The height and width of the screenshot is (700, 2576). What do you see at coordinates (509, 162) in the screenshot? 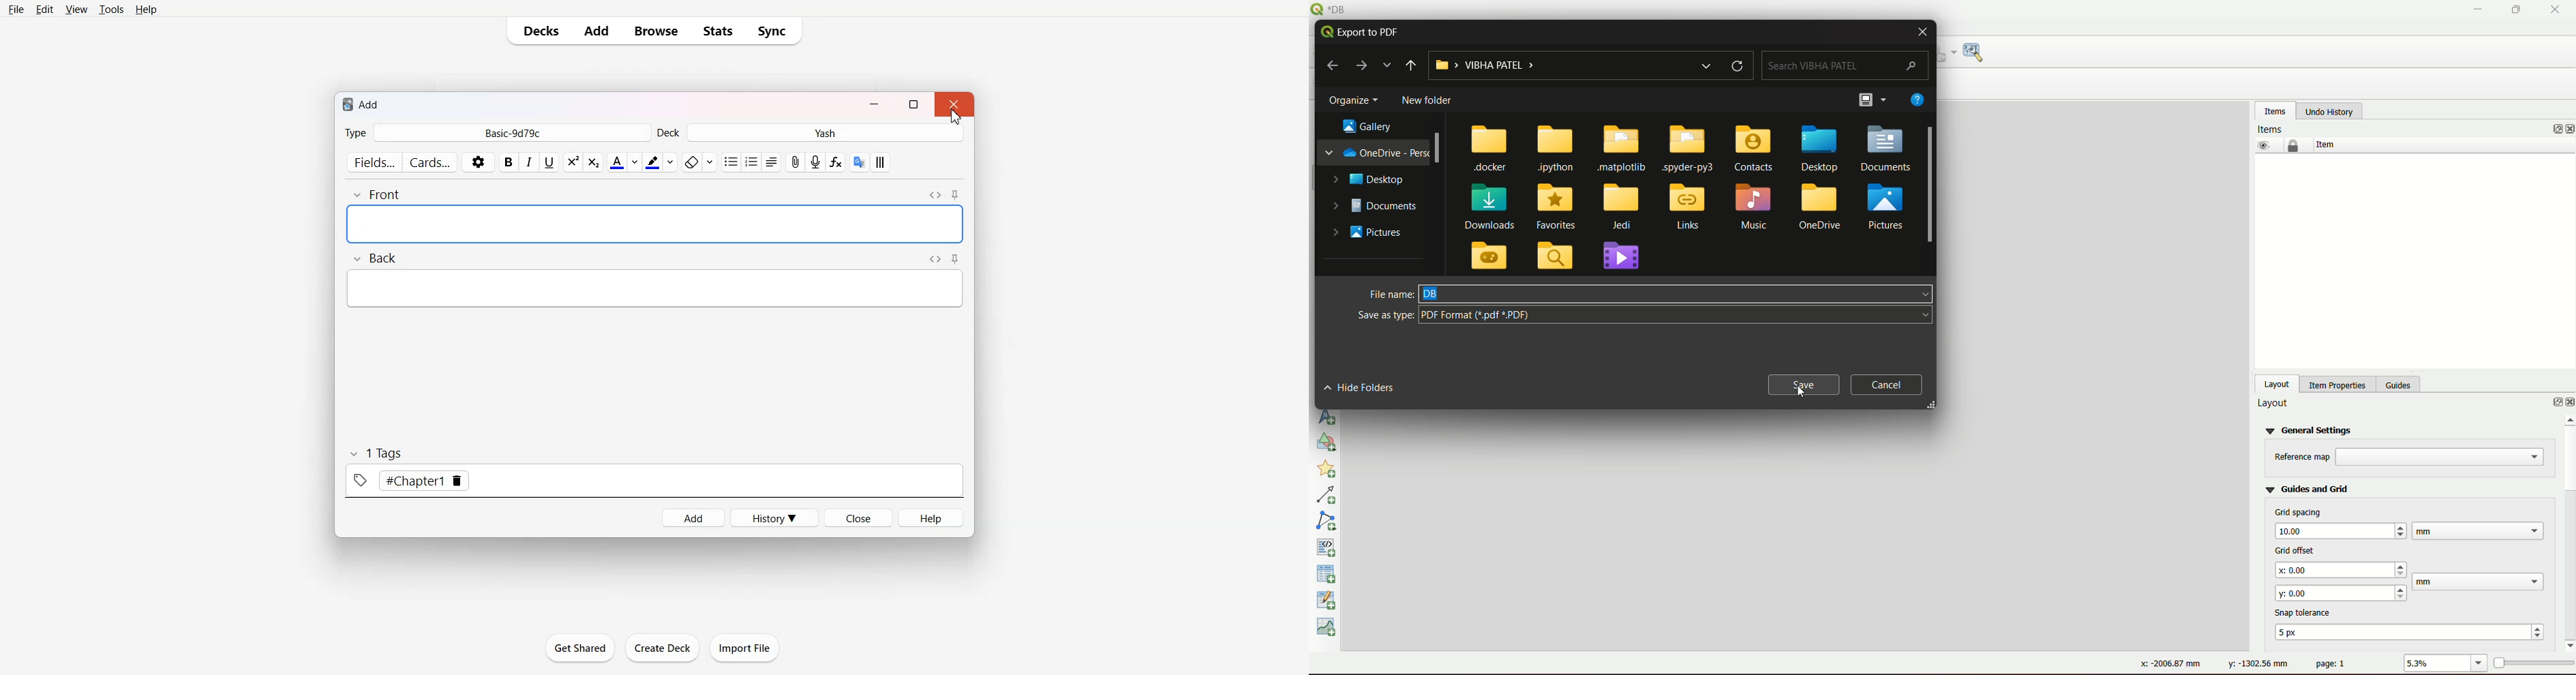
I see `Bold` at bounding box center [509, 162].